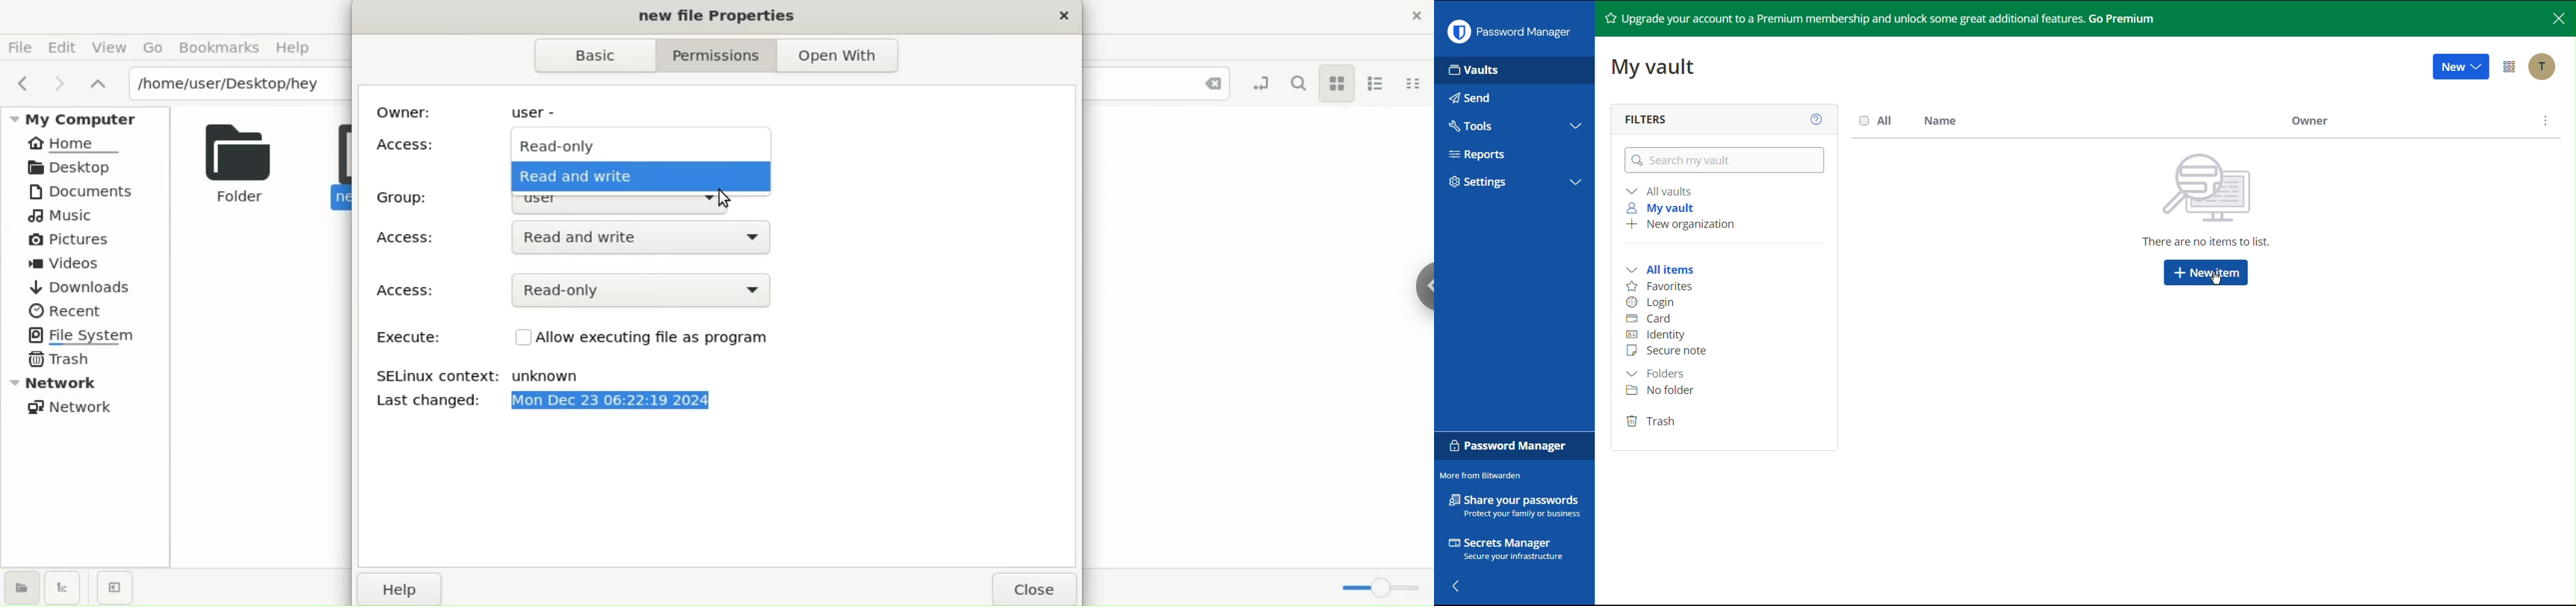 The width and height of the screenshot is (2576, 616). I want to click on Upgrade your account , so click(1896, 18).